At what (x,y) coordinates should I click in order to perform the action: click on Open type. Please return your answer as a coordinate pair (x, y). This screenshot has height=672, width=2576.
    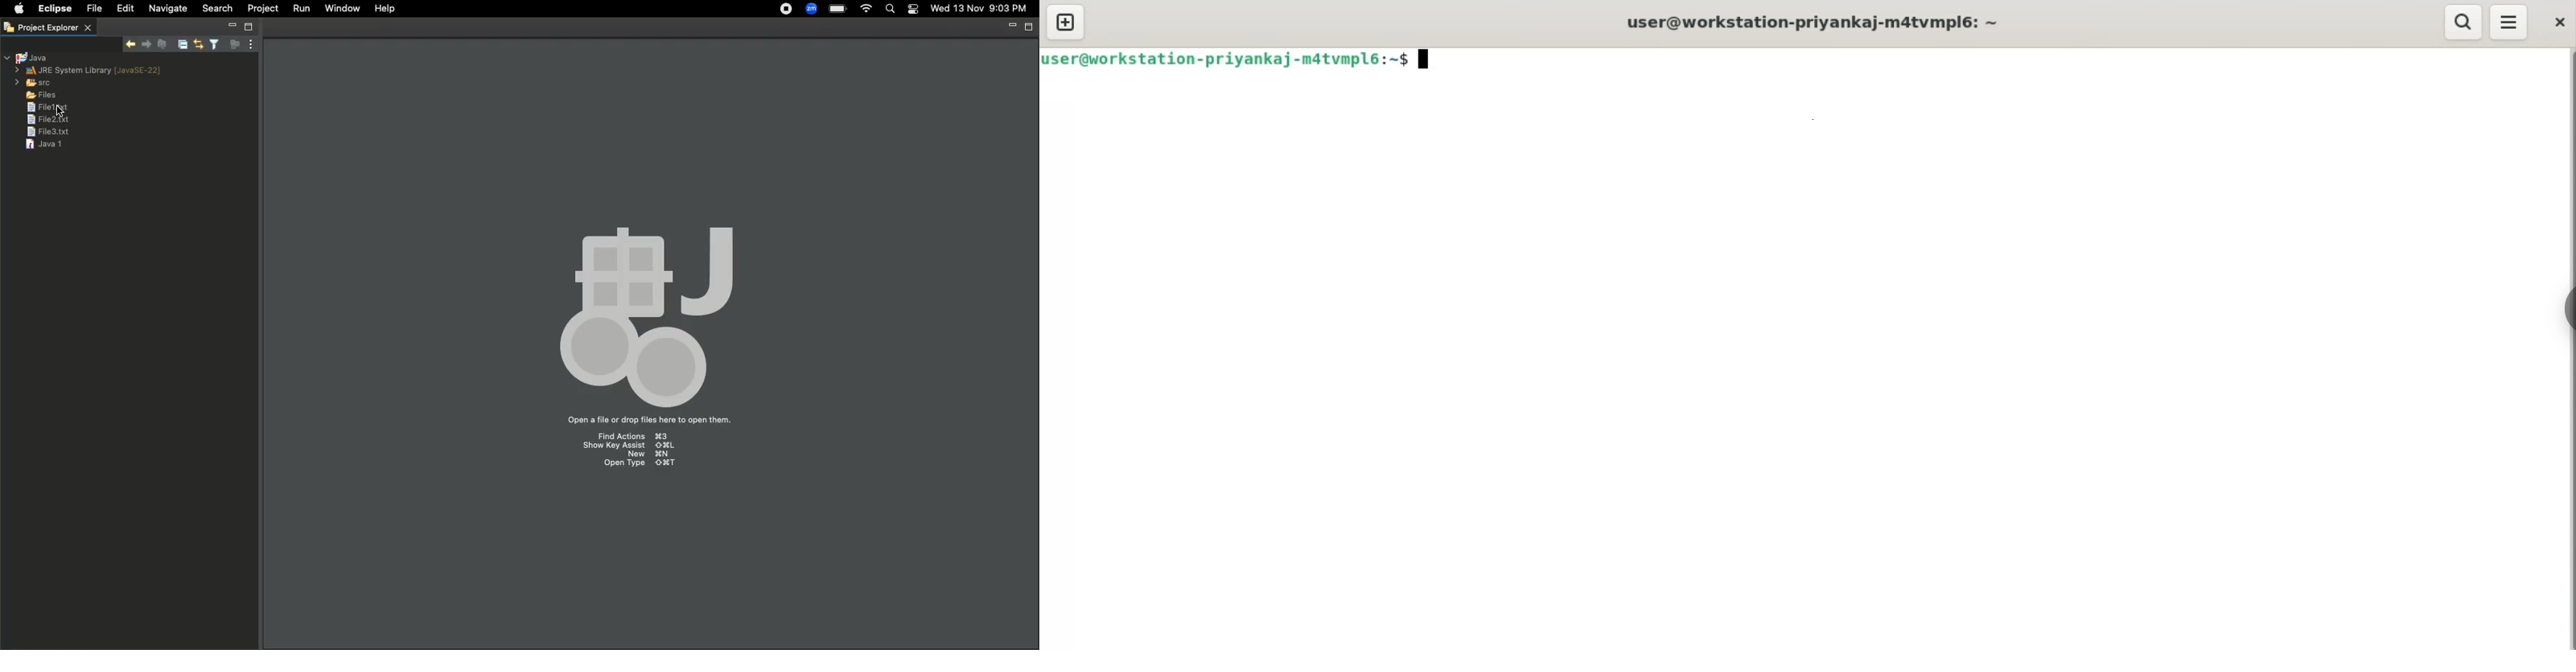
    Looking at the image, I should click on (635, 466).